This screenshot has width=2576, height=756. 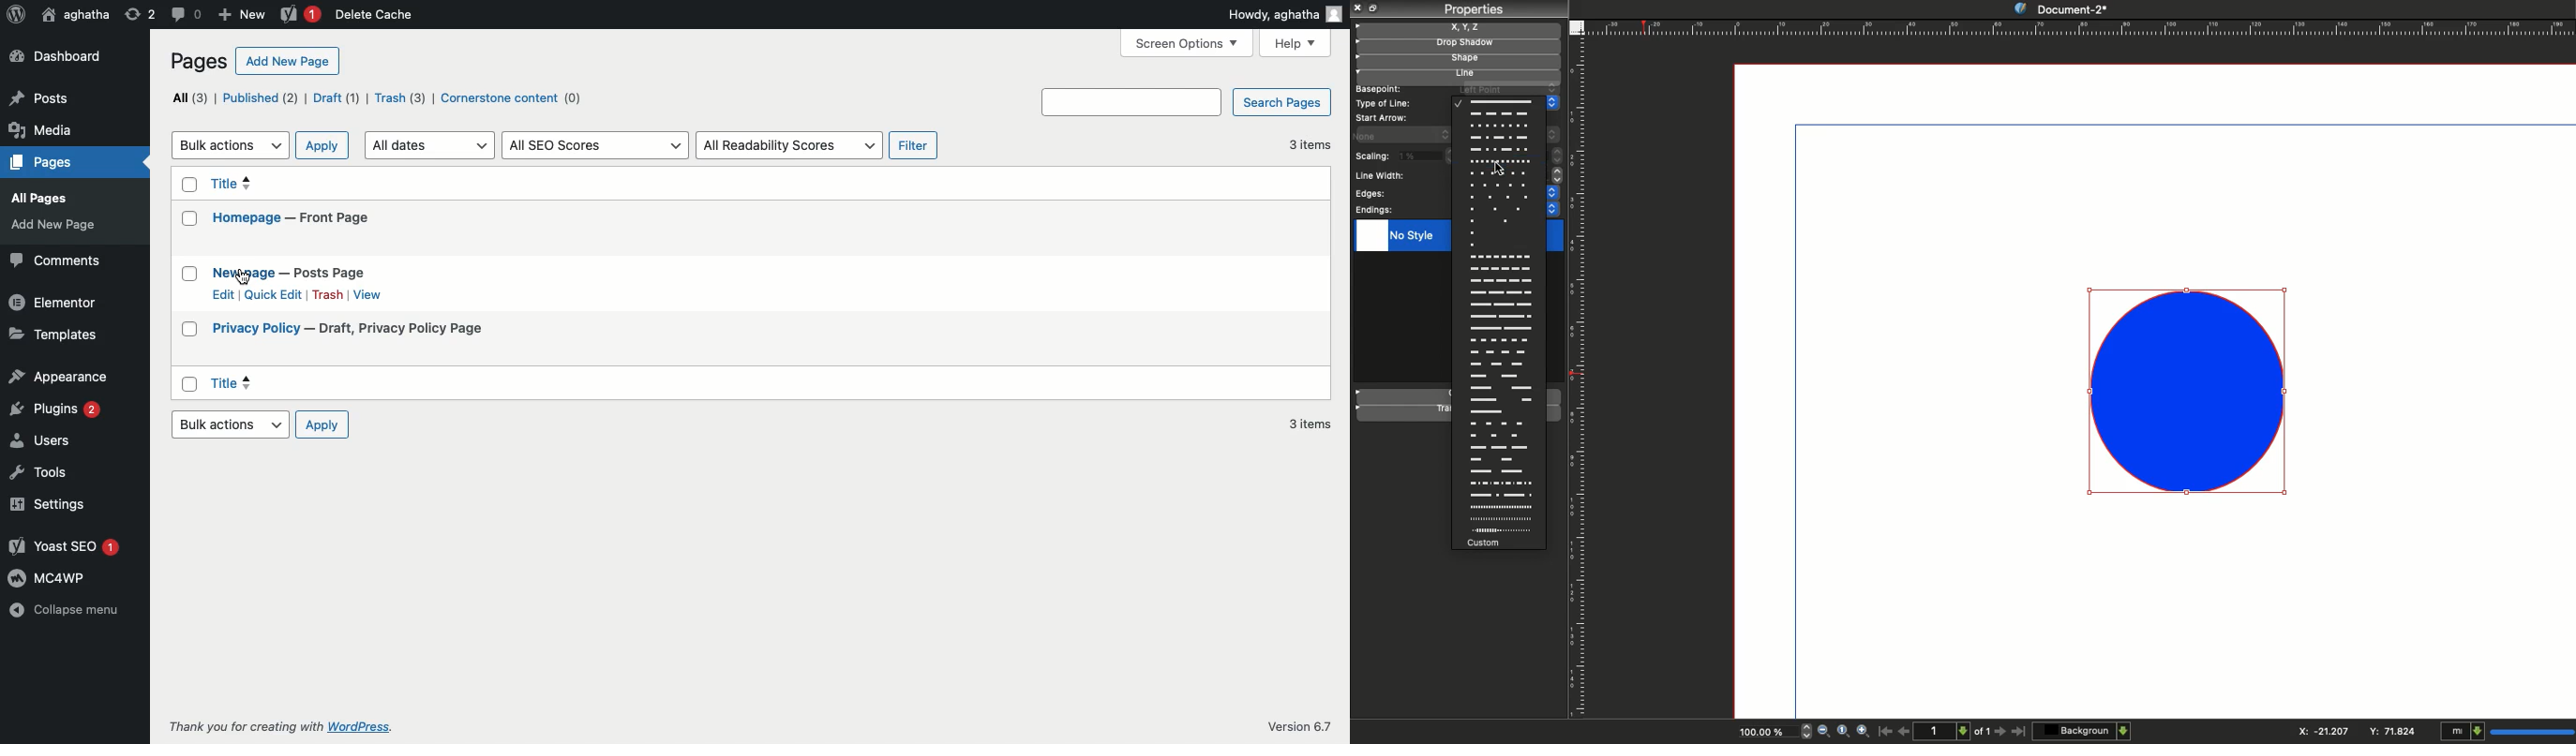 What do you see at coordinates (791, 145) in the screenshot?
I see `All readability scores` at bounding box center [791, 145].